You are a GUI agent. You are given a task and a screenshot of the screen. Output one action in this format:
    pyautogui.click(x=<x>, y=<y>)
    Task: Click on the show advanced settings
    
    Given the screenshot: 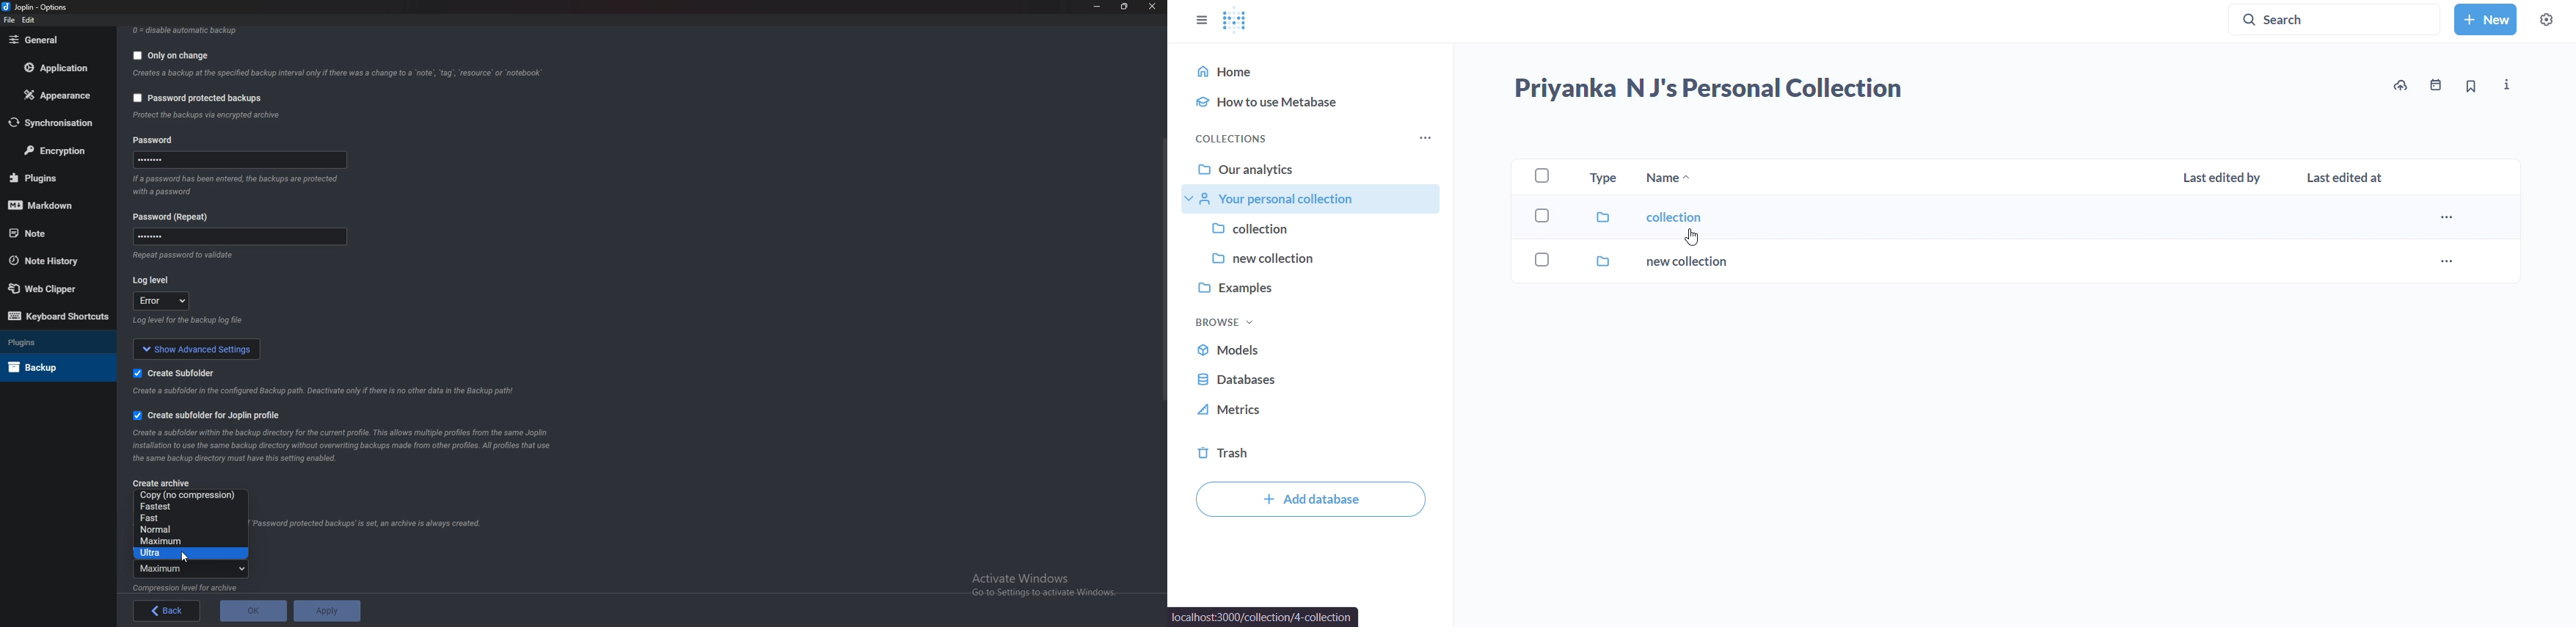 What is the action you would take?
    pyautogui.click(x=193, y=348)
    